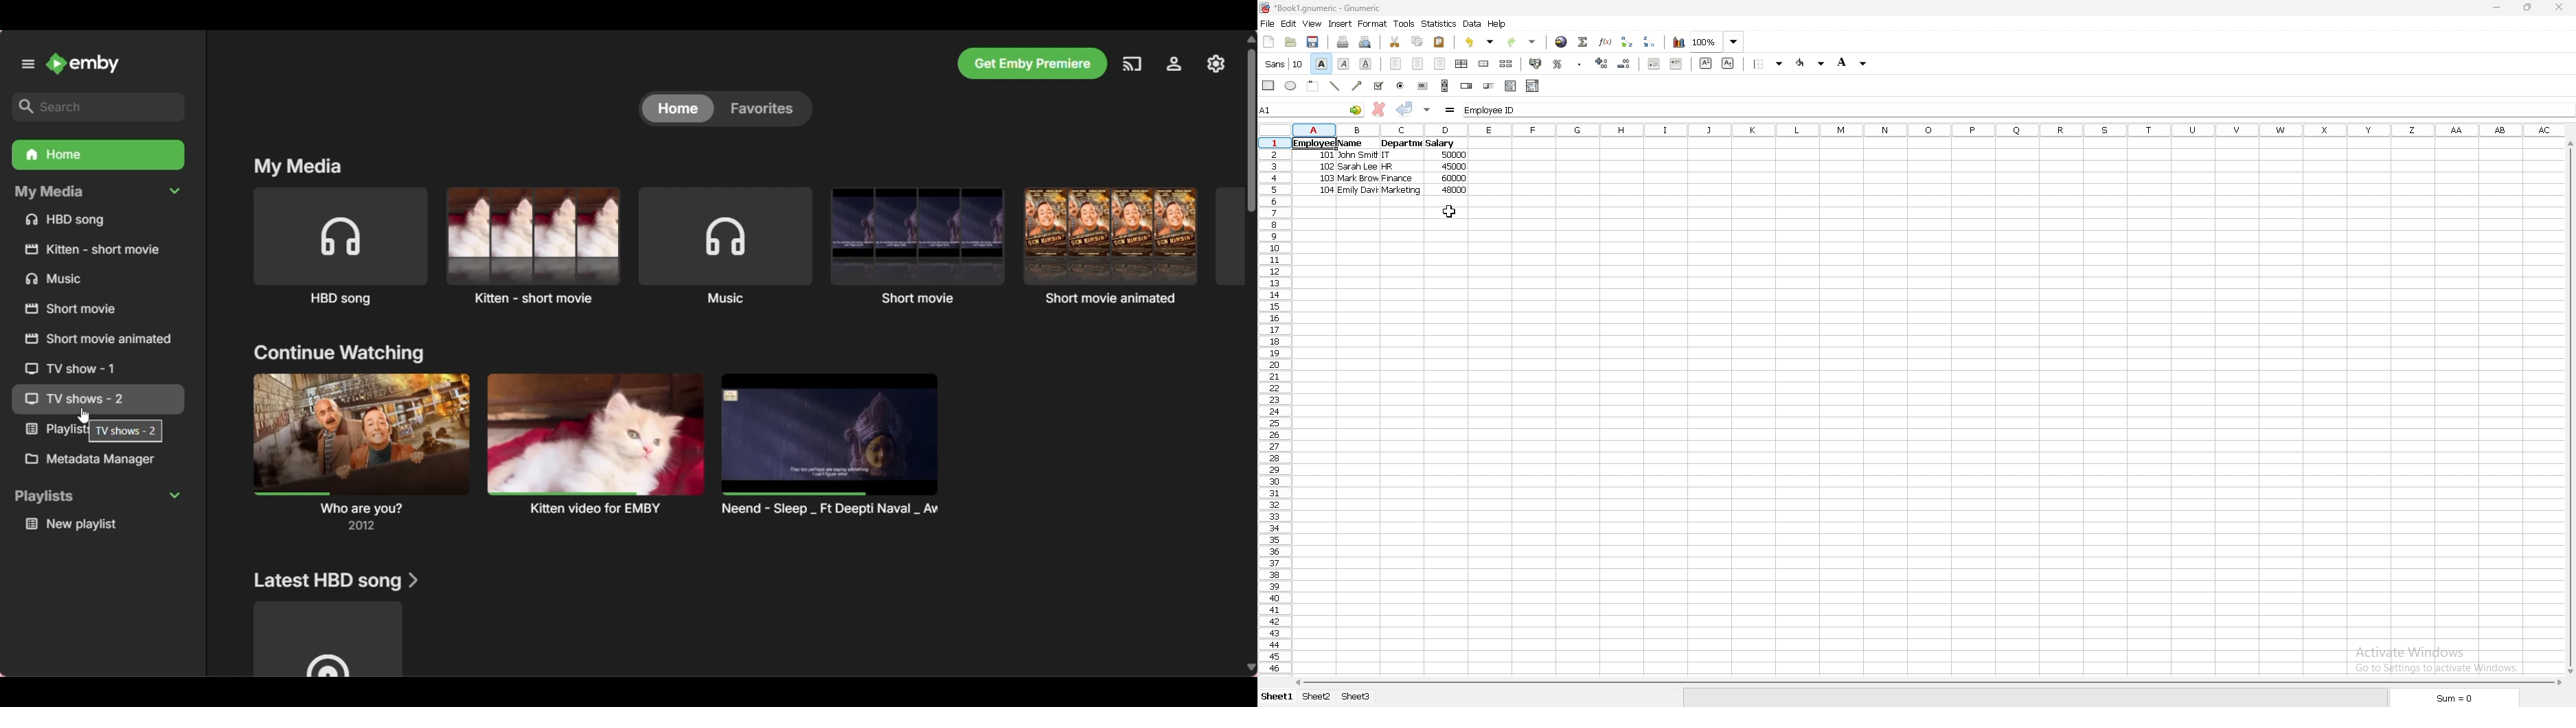 The width and height of the screenshot is (2576, 728). I want to click on accounting, so click(1536, 63).